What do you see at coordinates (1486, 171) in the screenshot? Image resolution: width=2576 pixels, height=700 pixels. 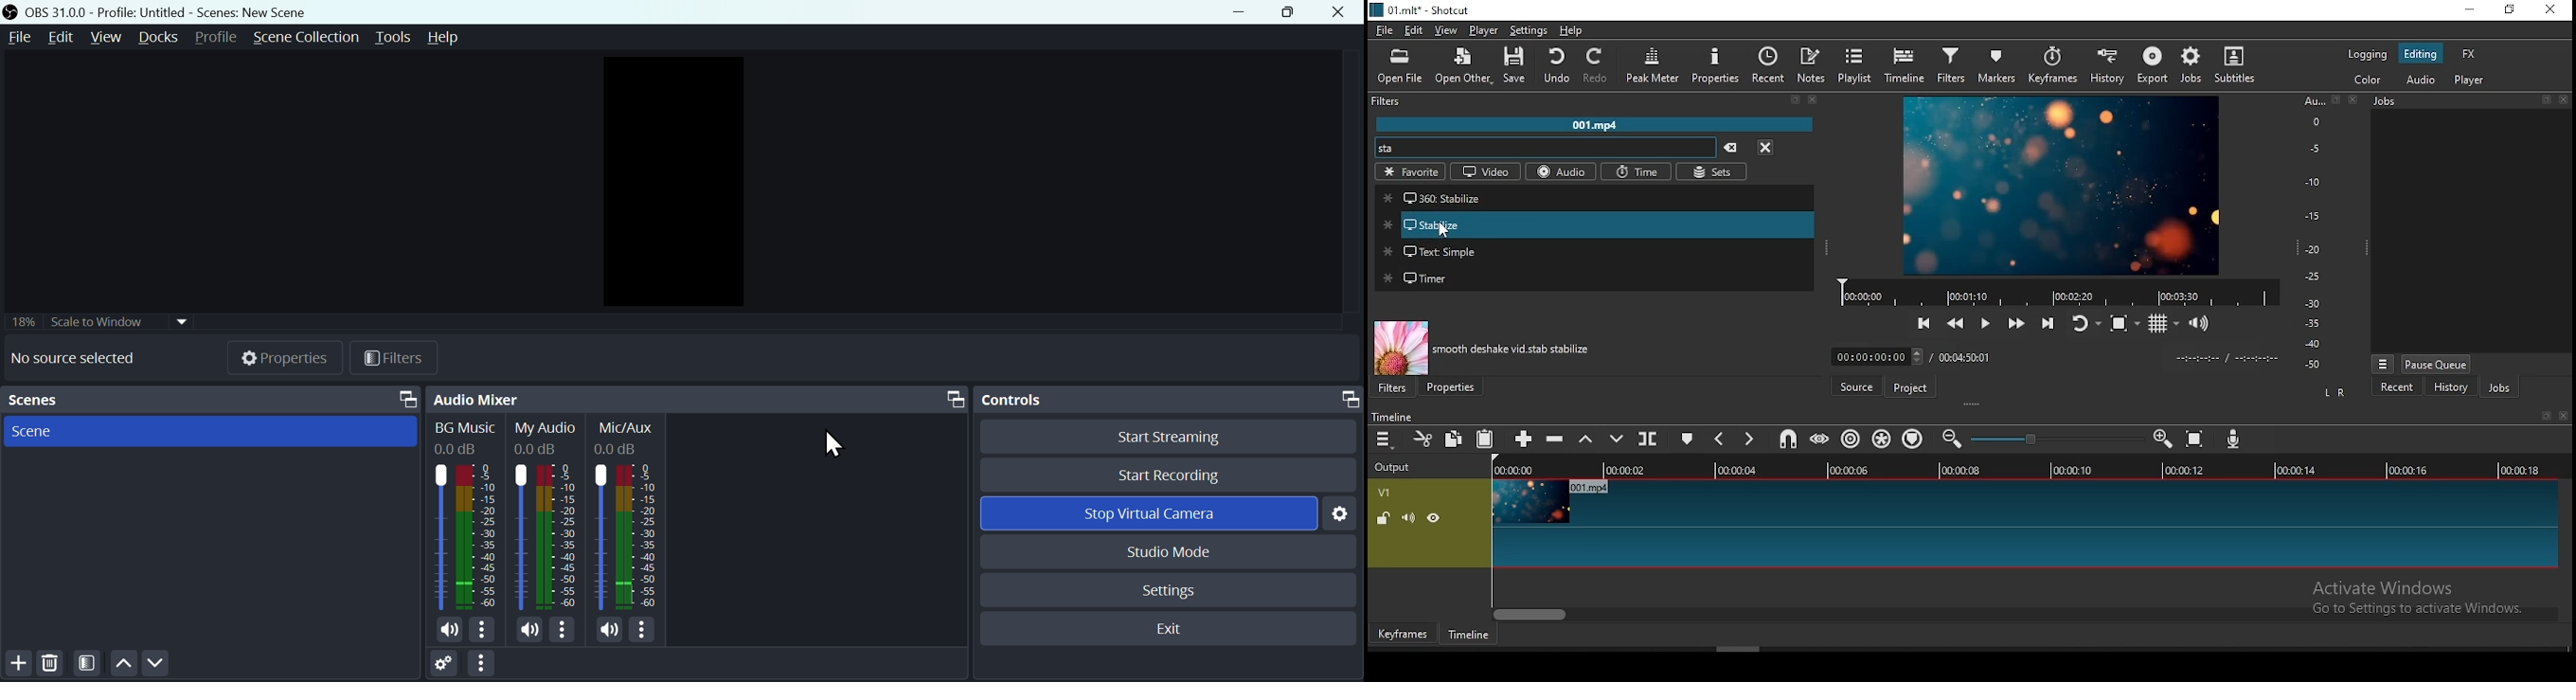 I see `video` at bounding box center [1486, 171].